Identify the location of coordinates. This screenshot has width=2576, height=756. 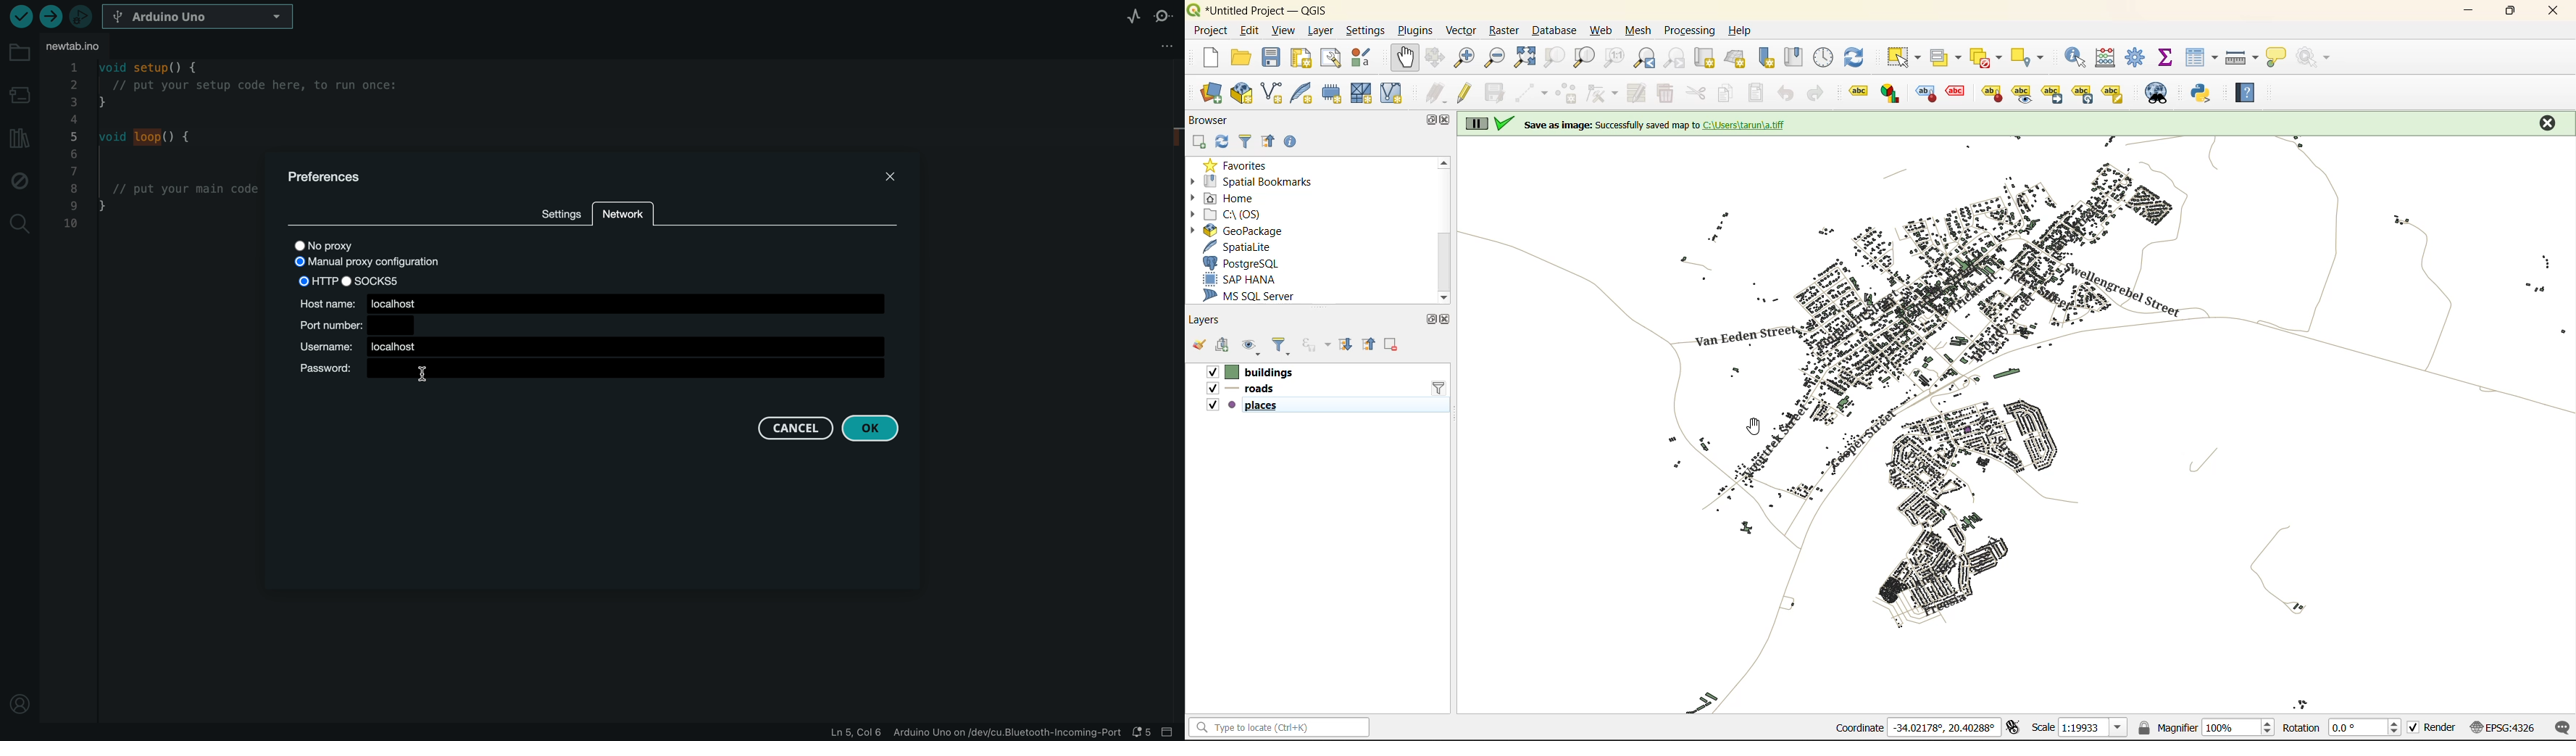
(1916, 729).